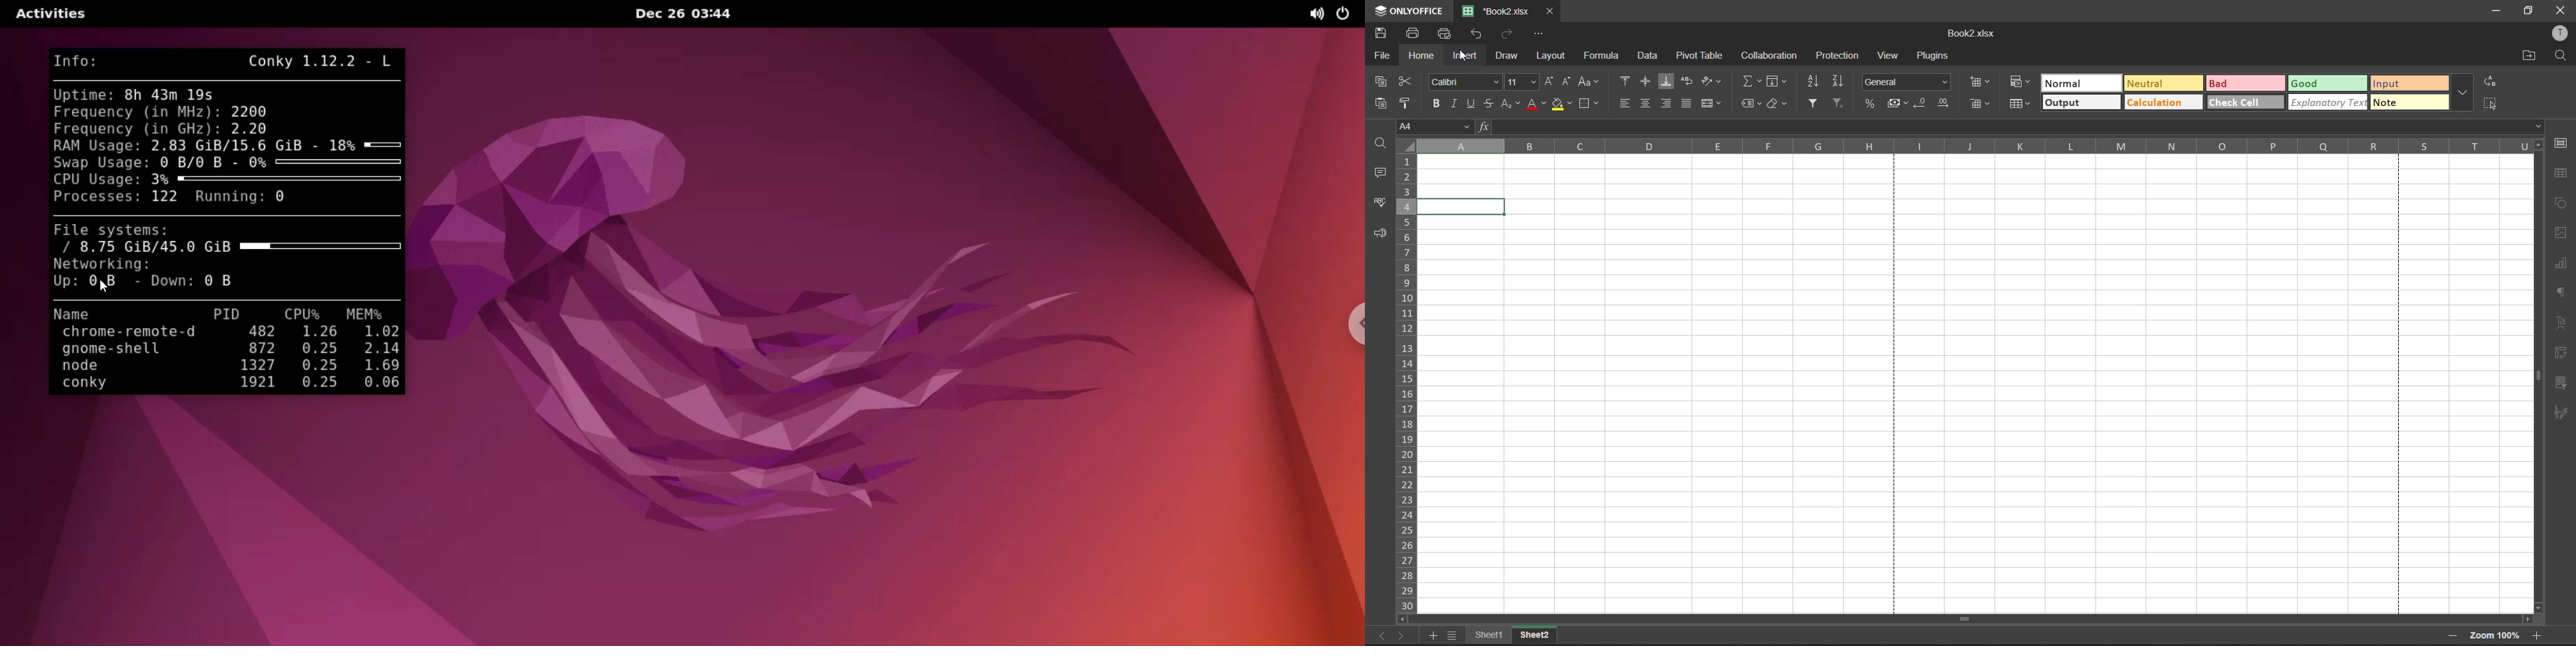  I want to click on justified, so click(1689, 102).